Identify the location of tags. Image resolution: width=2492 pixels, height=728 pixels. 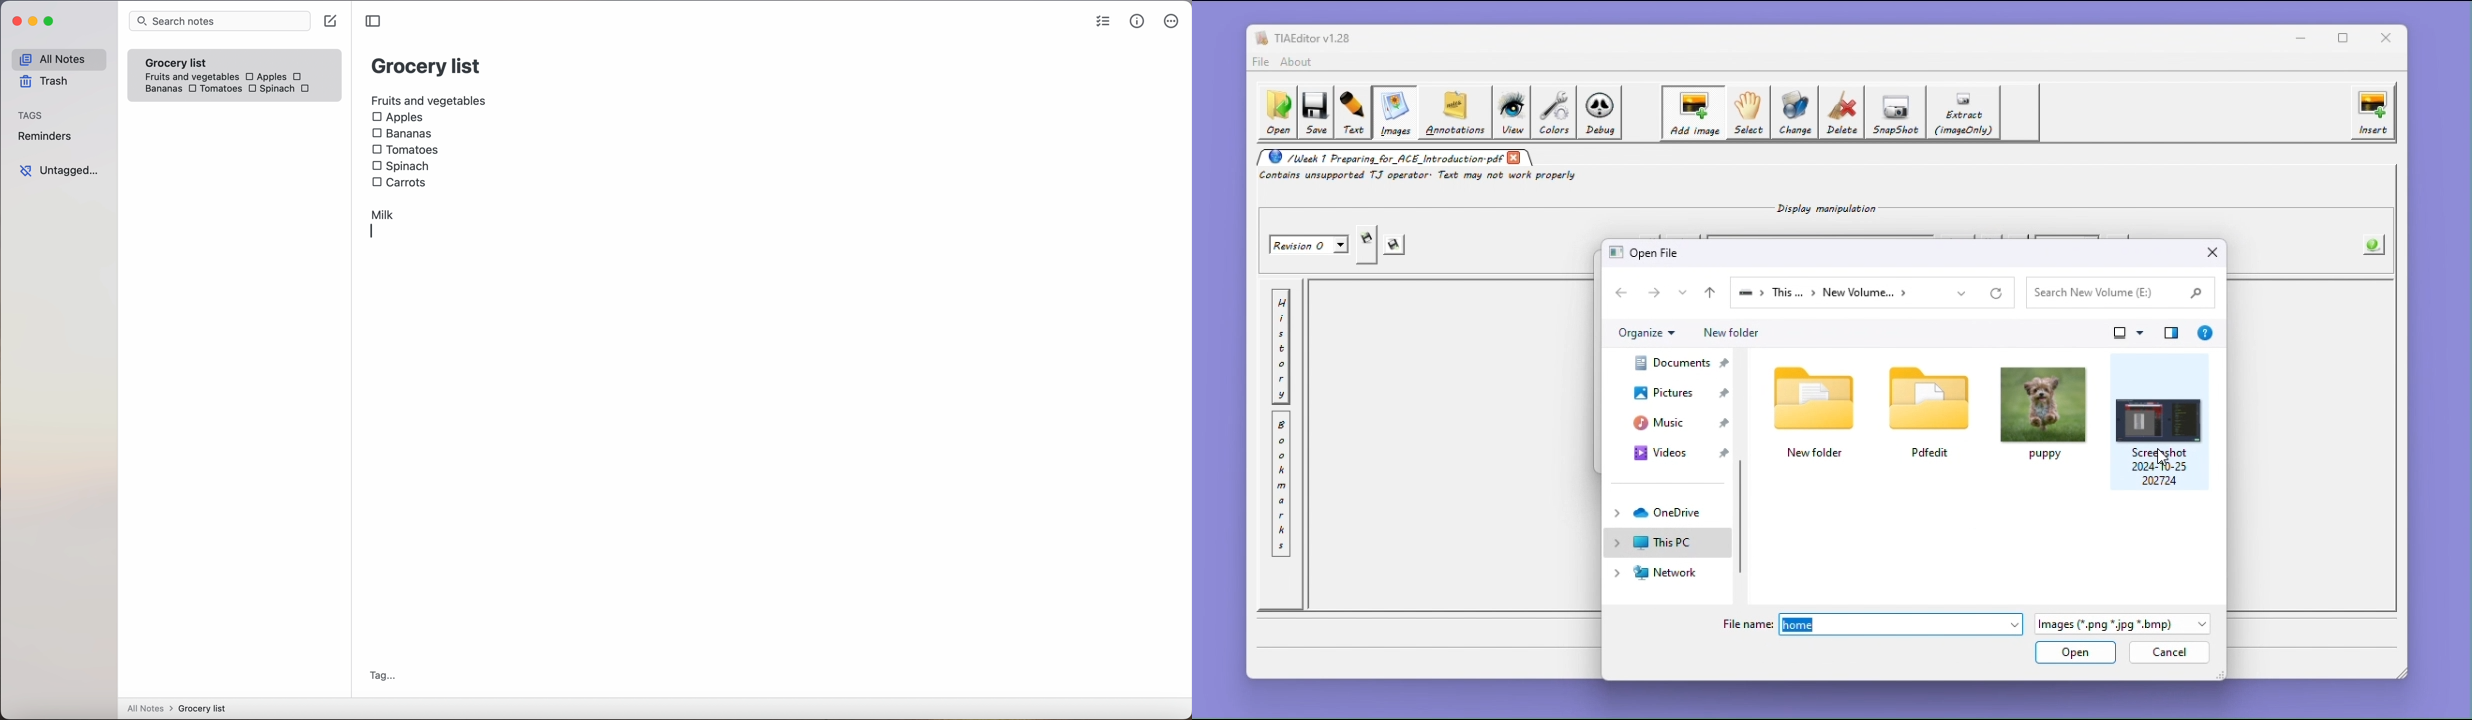
(31, 116).